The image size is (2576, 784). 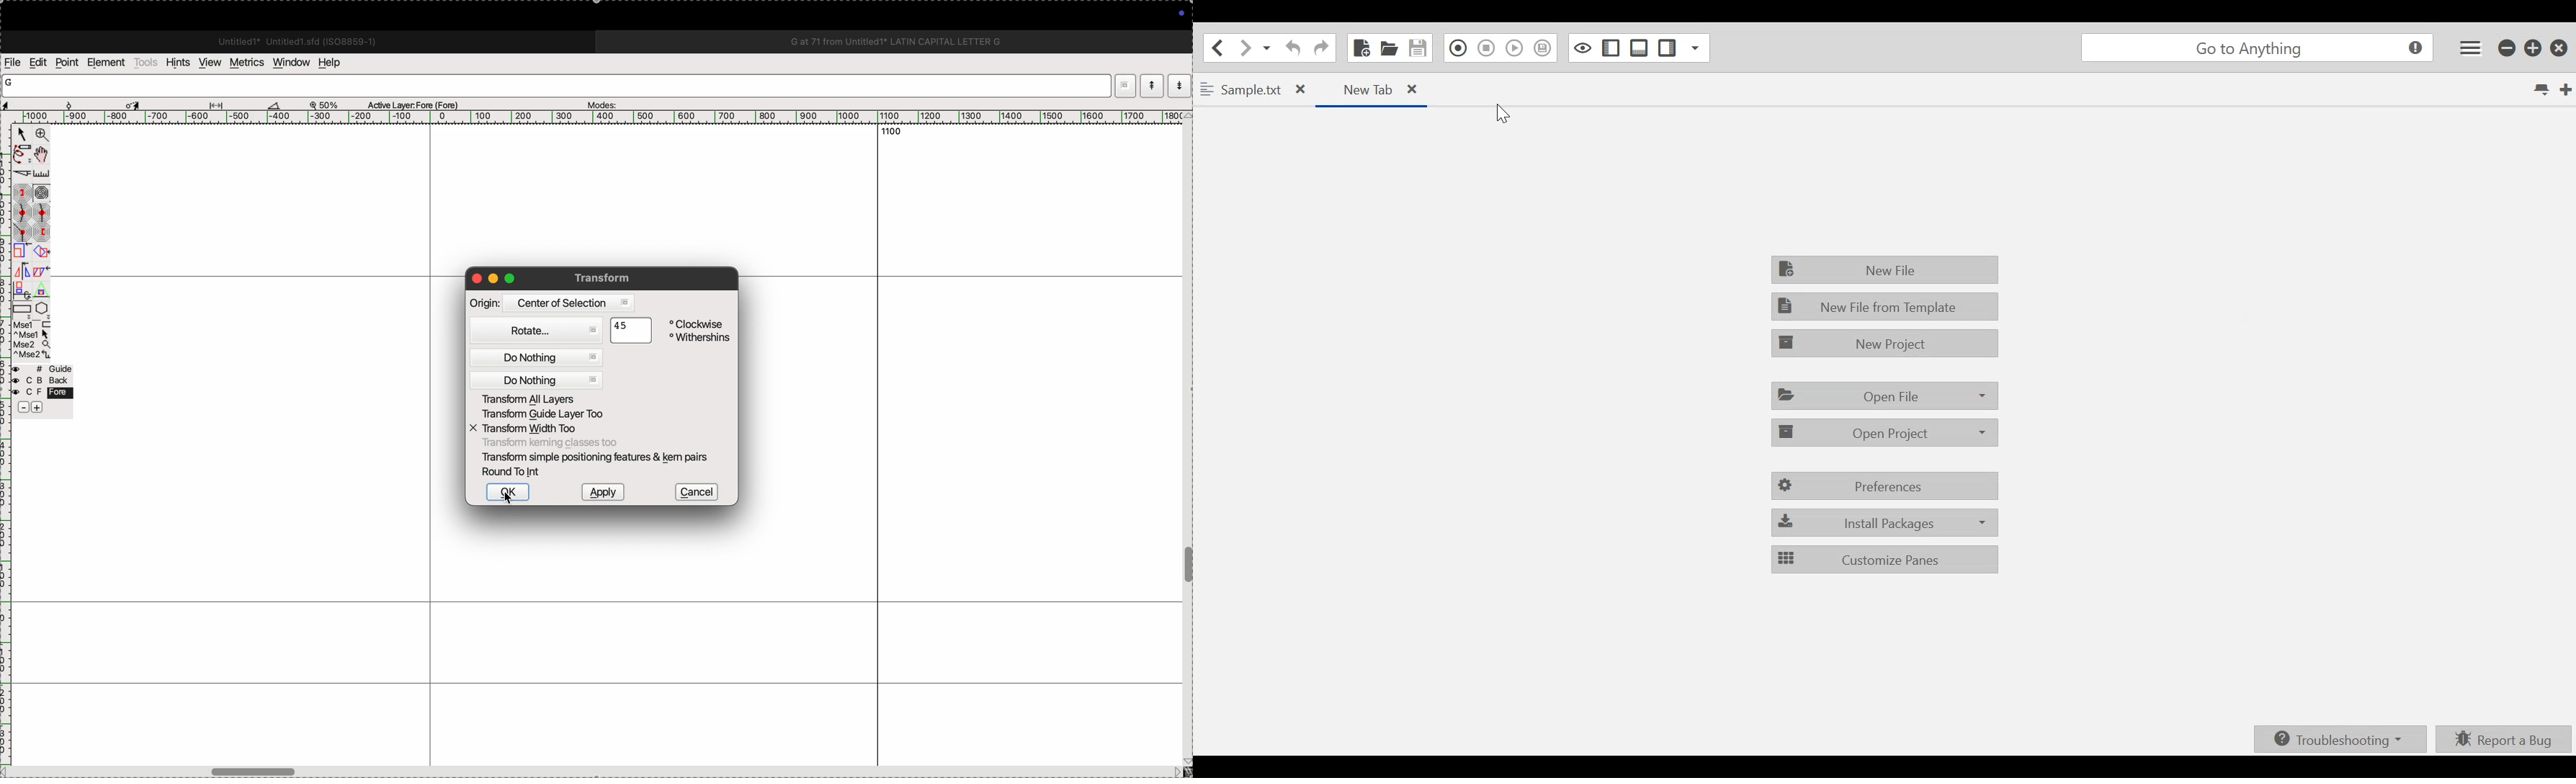 I want to click on Close, so click(x=2559, y=48).